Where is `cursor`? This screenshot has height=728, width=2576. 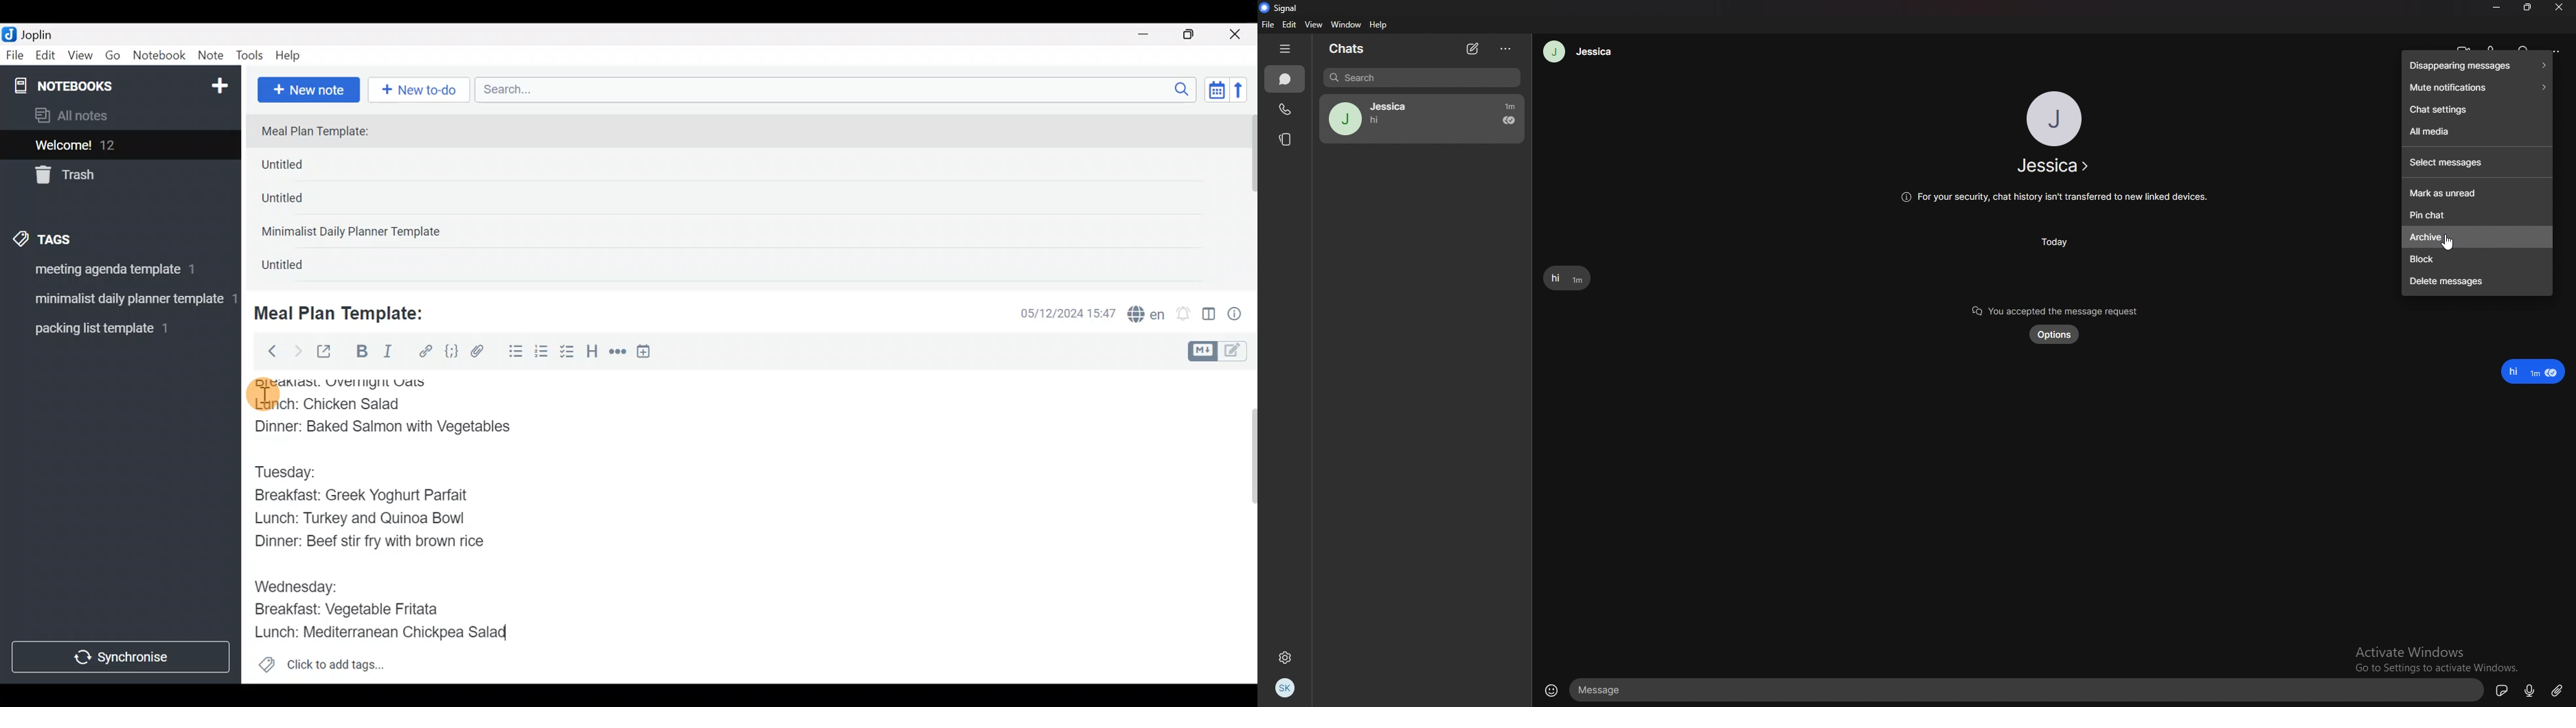
cursor is located at coordinates (262, 393).